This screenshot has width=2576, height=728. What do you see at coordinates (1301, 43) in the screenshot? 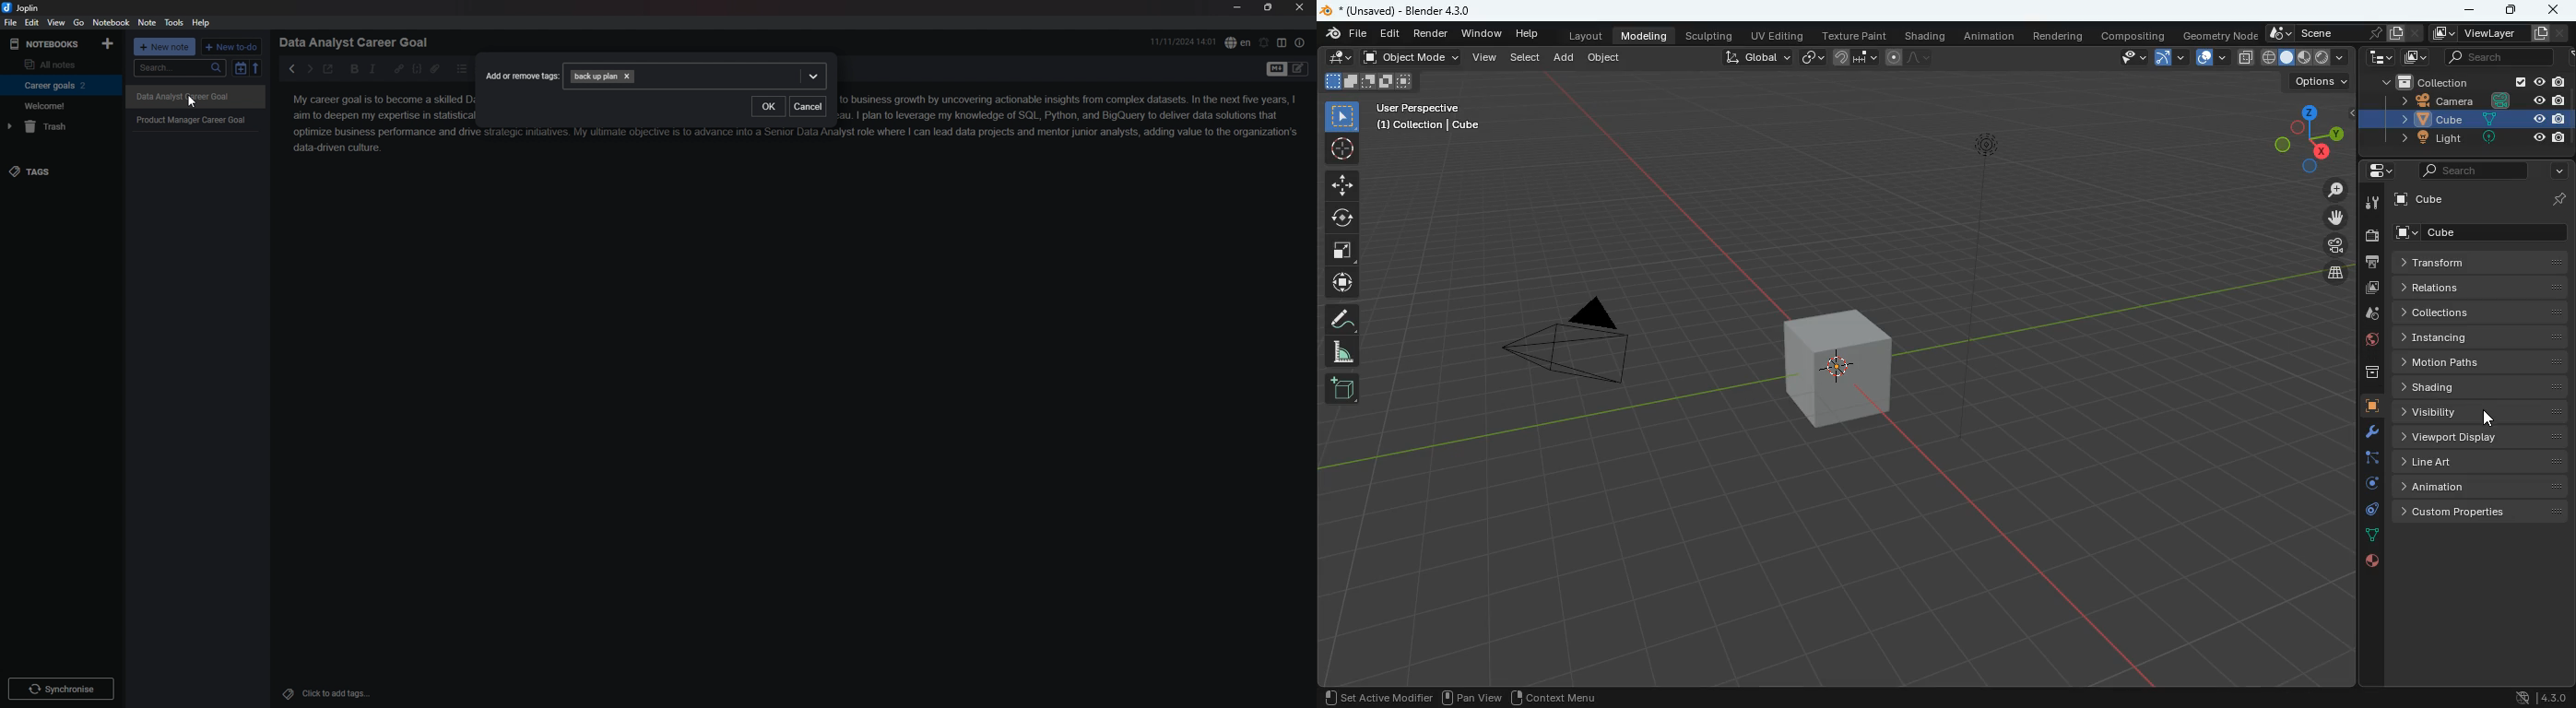
I see `note properties` at bounding box center [1301, 43].